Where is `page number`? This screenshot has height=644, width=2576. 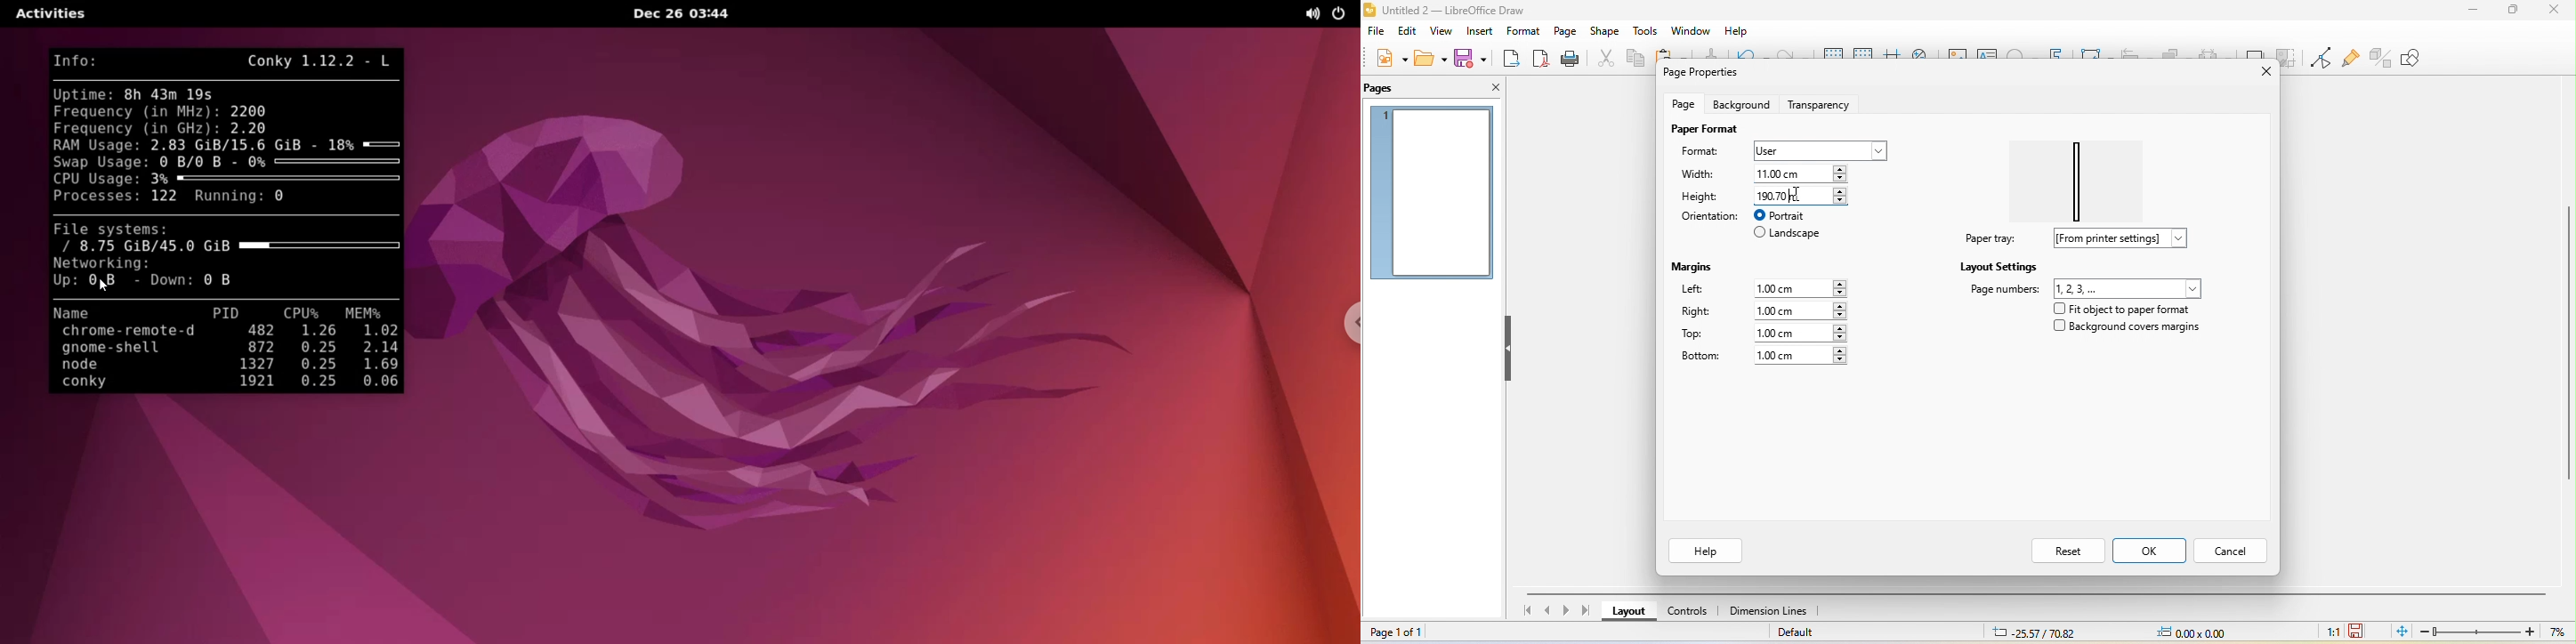
page number is located at coordinates (2087, 287).